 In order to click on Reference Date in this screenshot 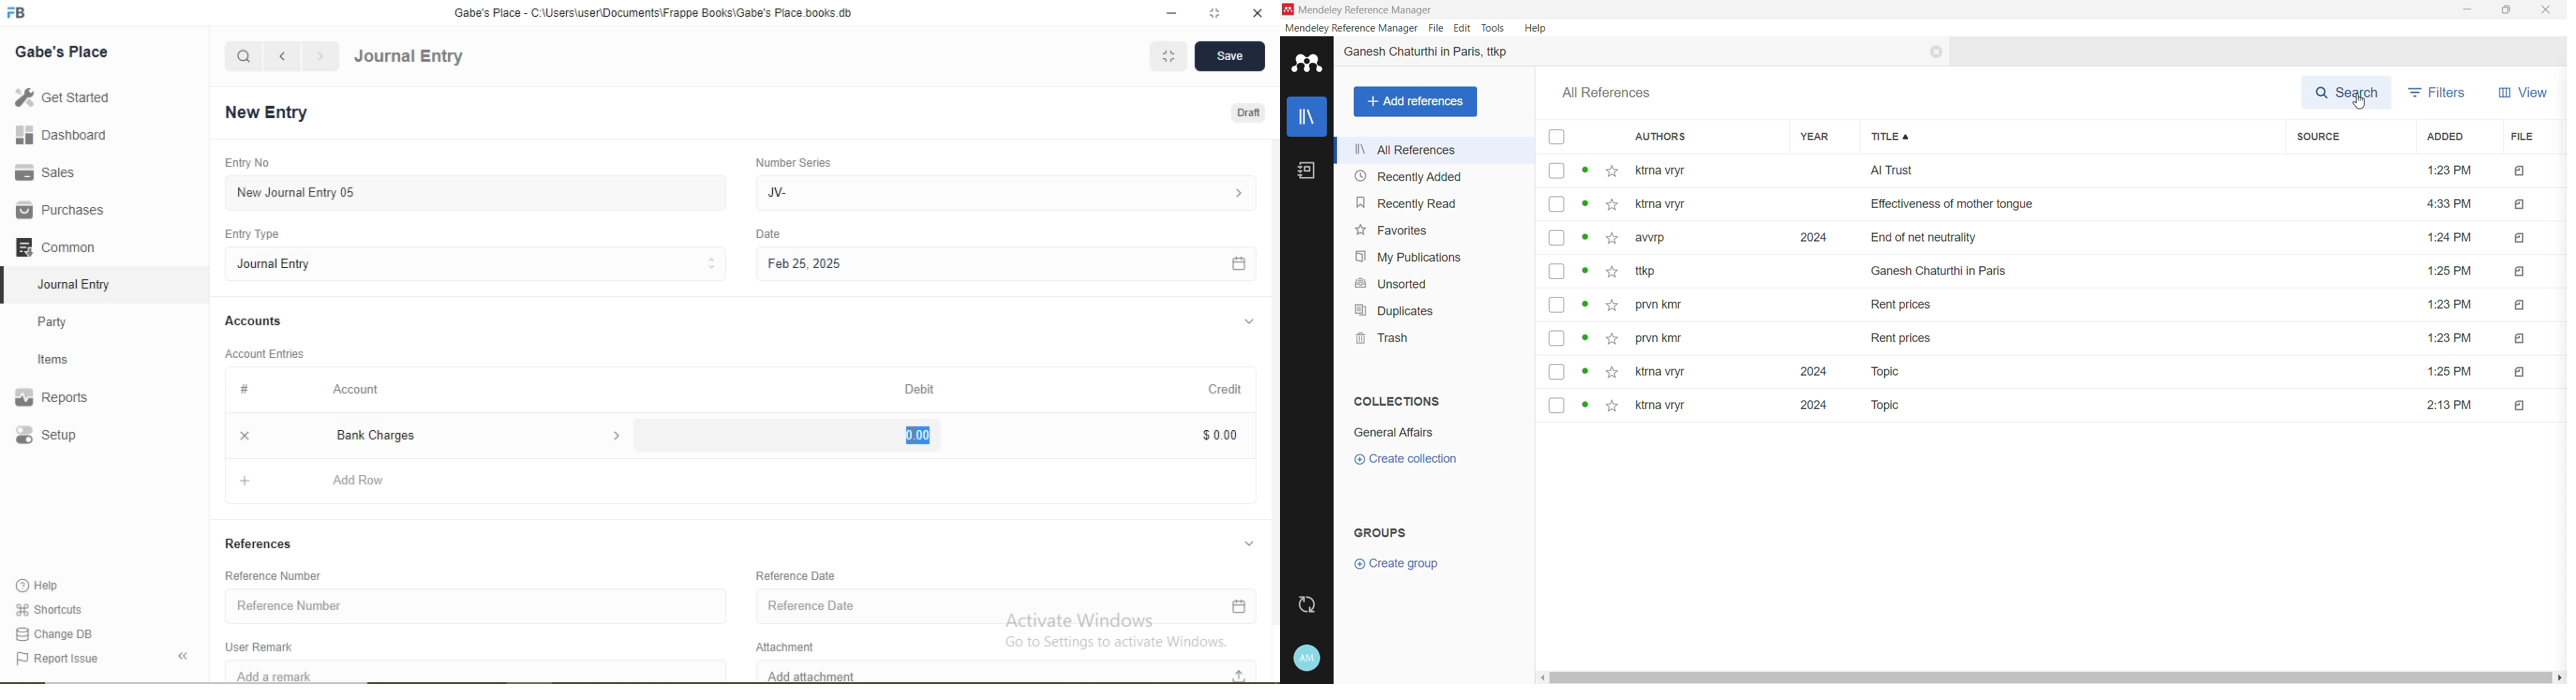, I will do `click(798, 575)`.